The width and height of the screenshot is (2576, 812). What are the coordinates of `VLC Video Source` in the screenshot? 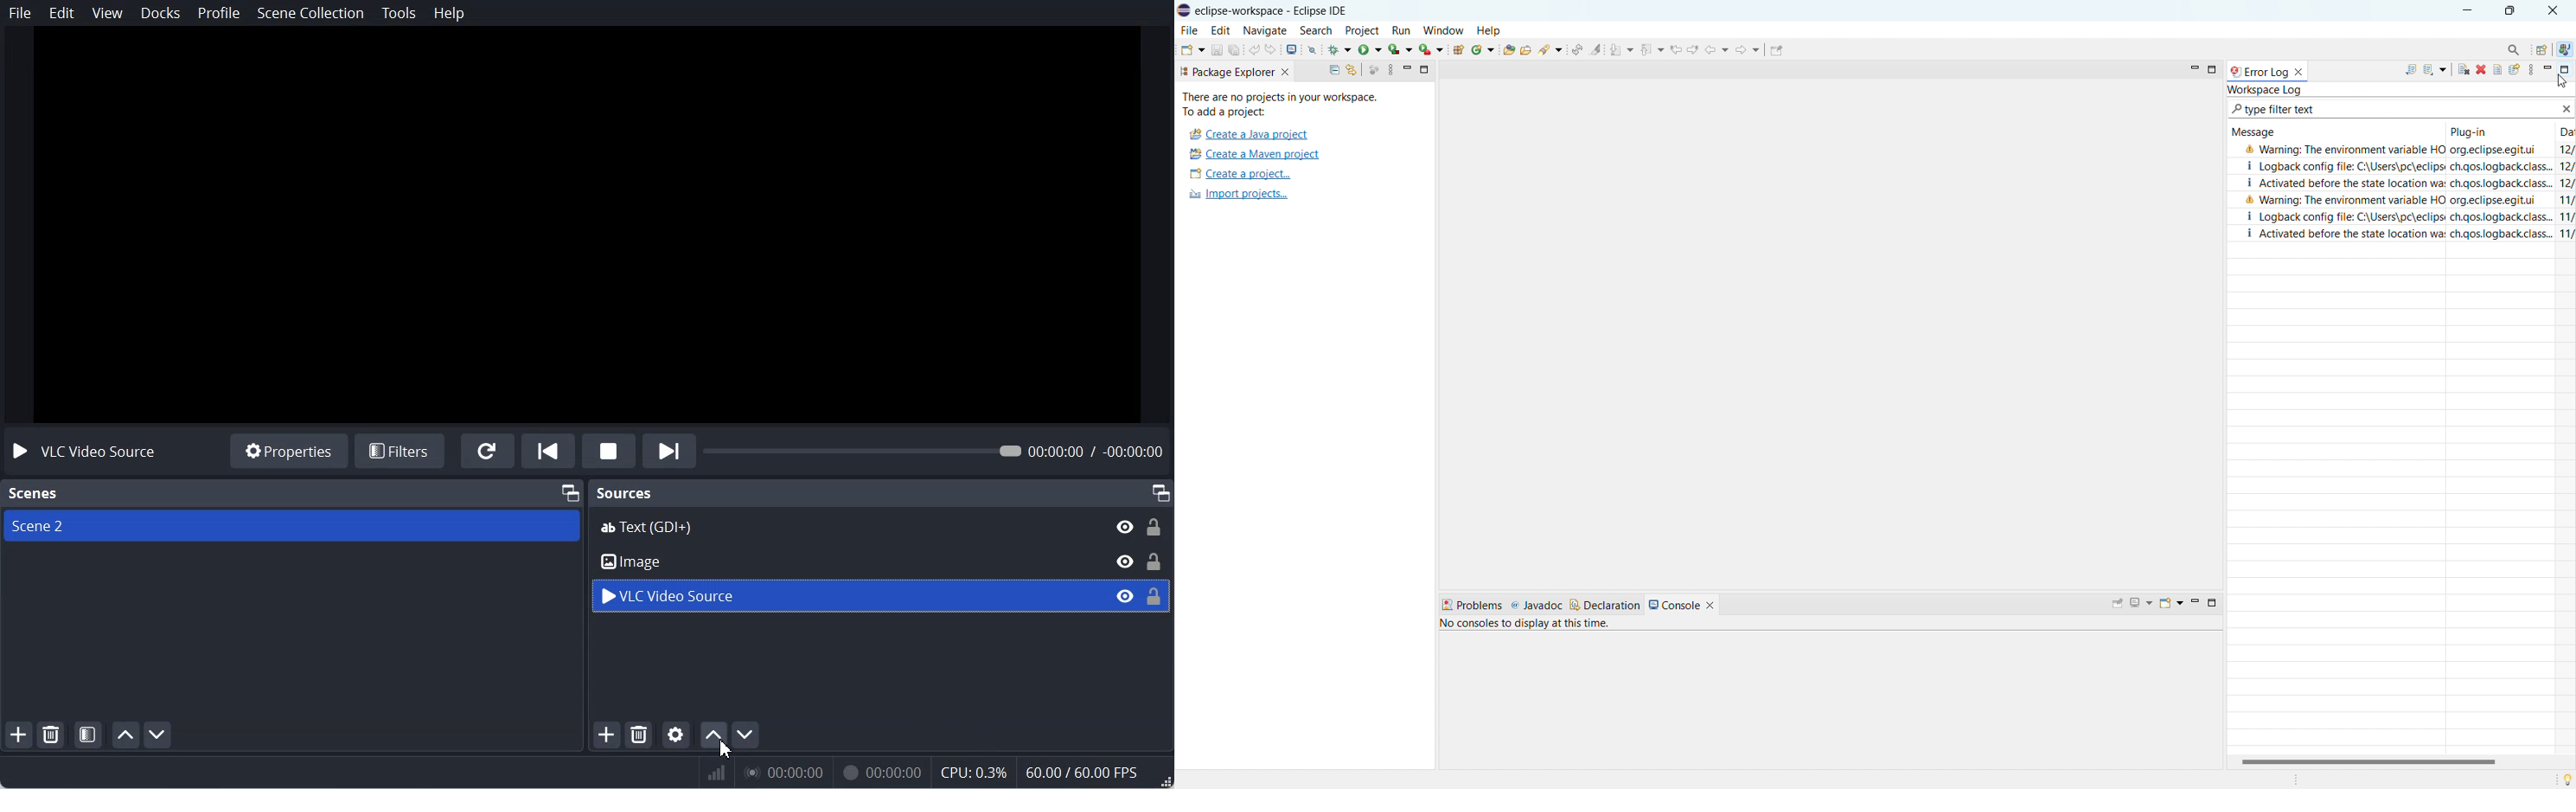 It's located at (881, 596).